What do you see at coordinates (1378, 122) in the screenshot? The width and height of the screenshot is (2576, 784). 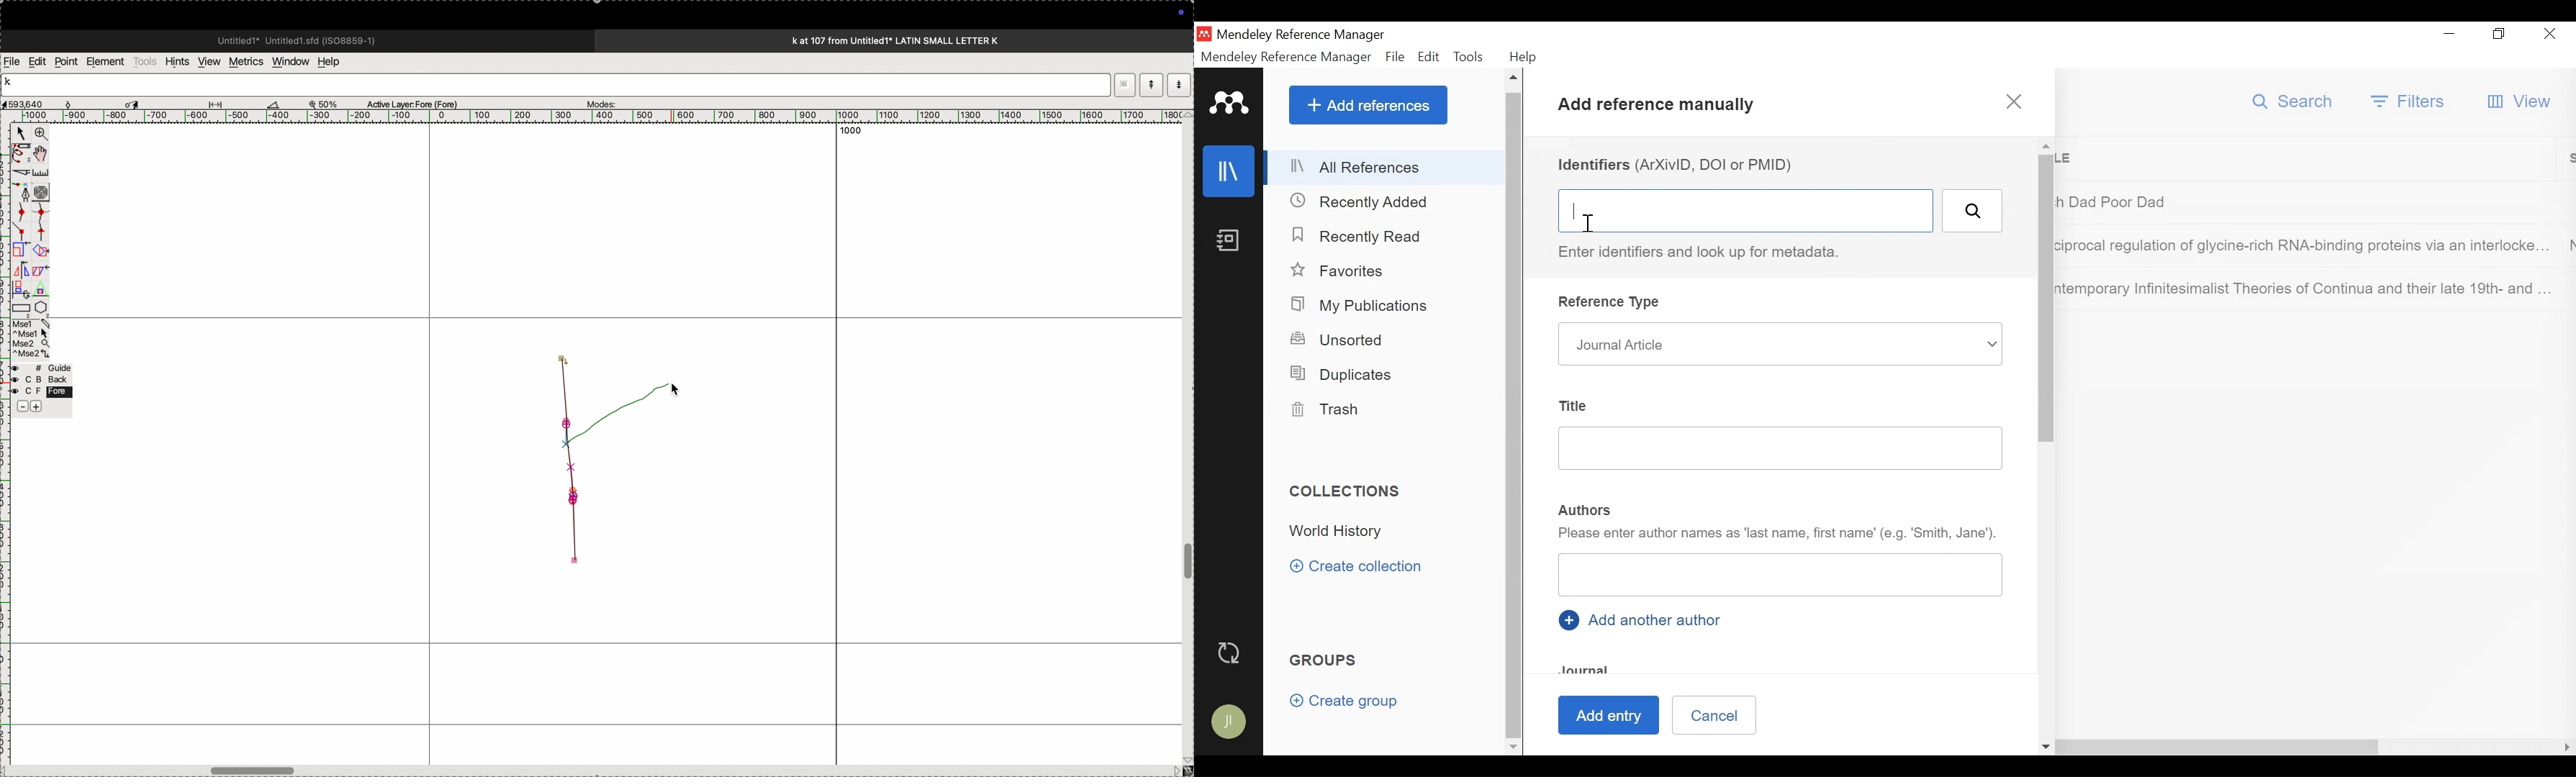 I see `Cursor ` at bounding box center [1378, 122].